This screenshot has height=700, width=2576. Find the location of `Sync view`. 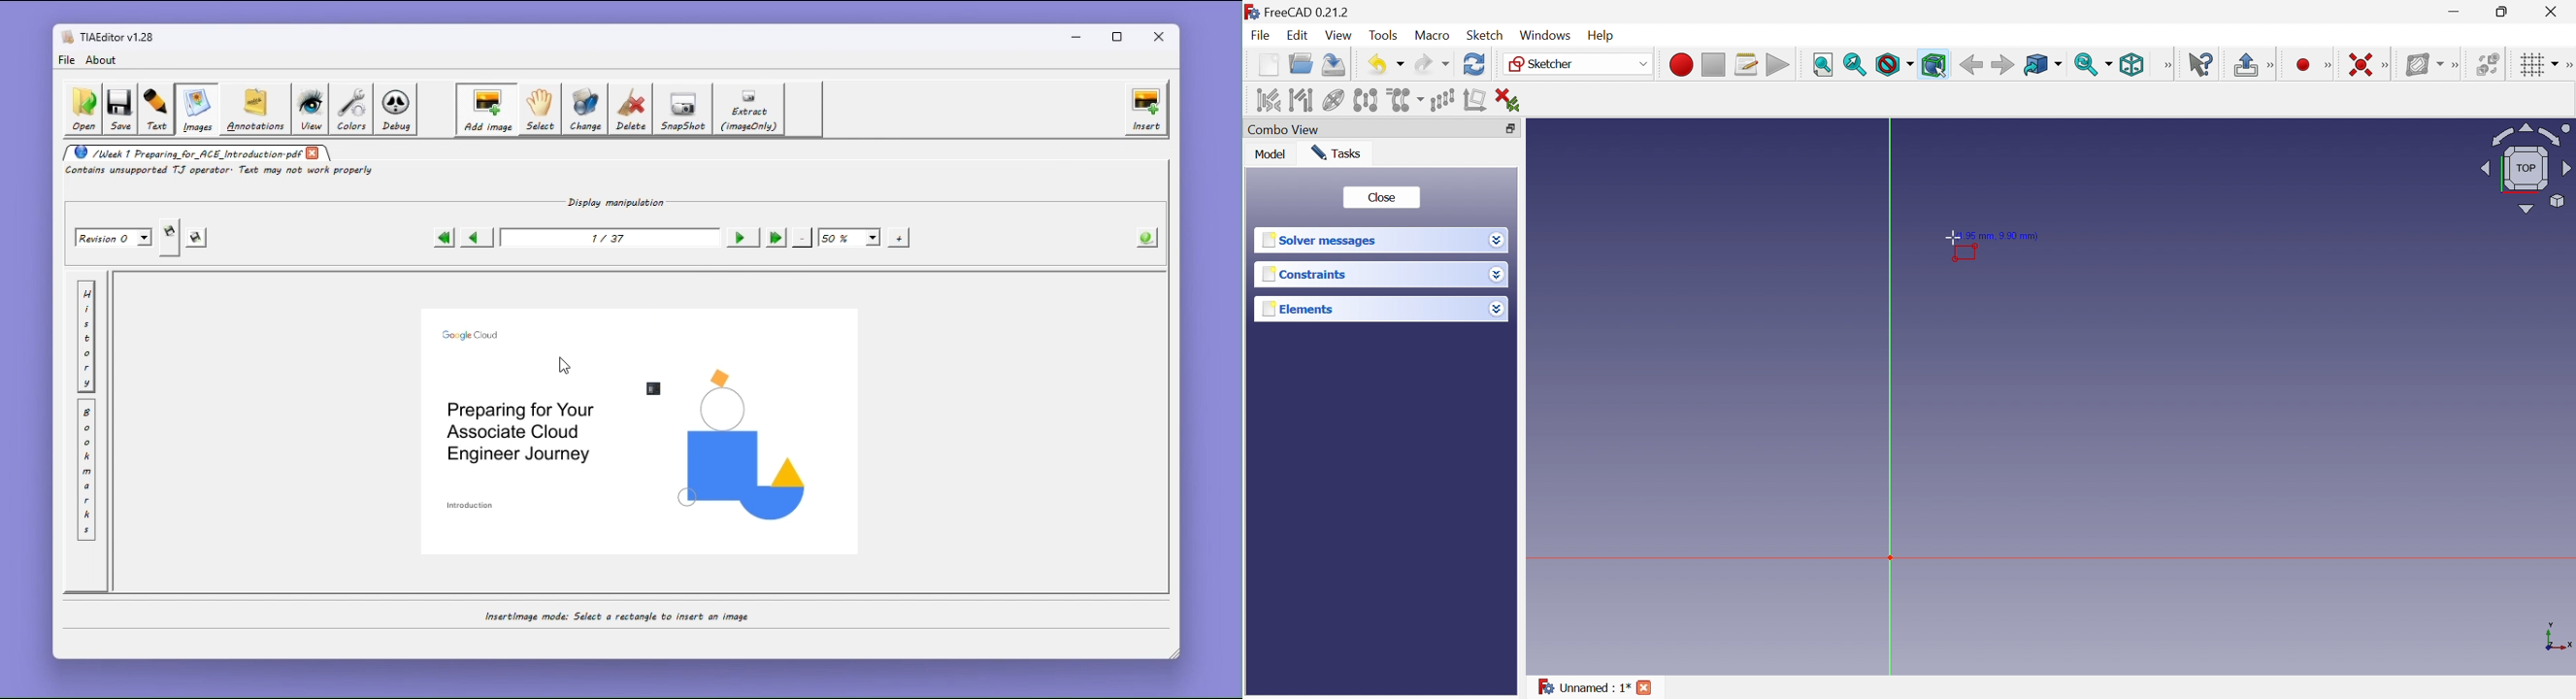

Sync view is located at coordinates (2094, 65).